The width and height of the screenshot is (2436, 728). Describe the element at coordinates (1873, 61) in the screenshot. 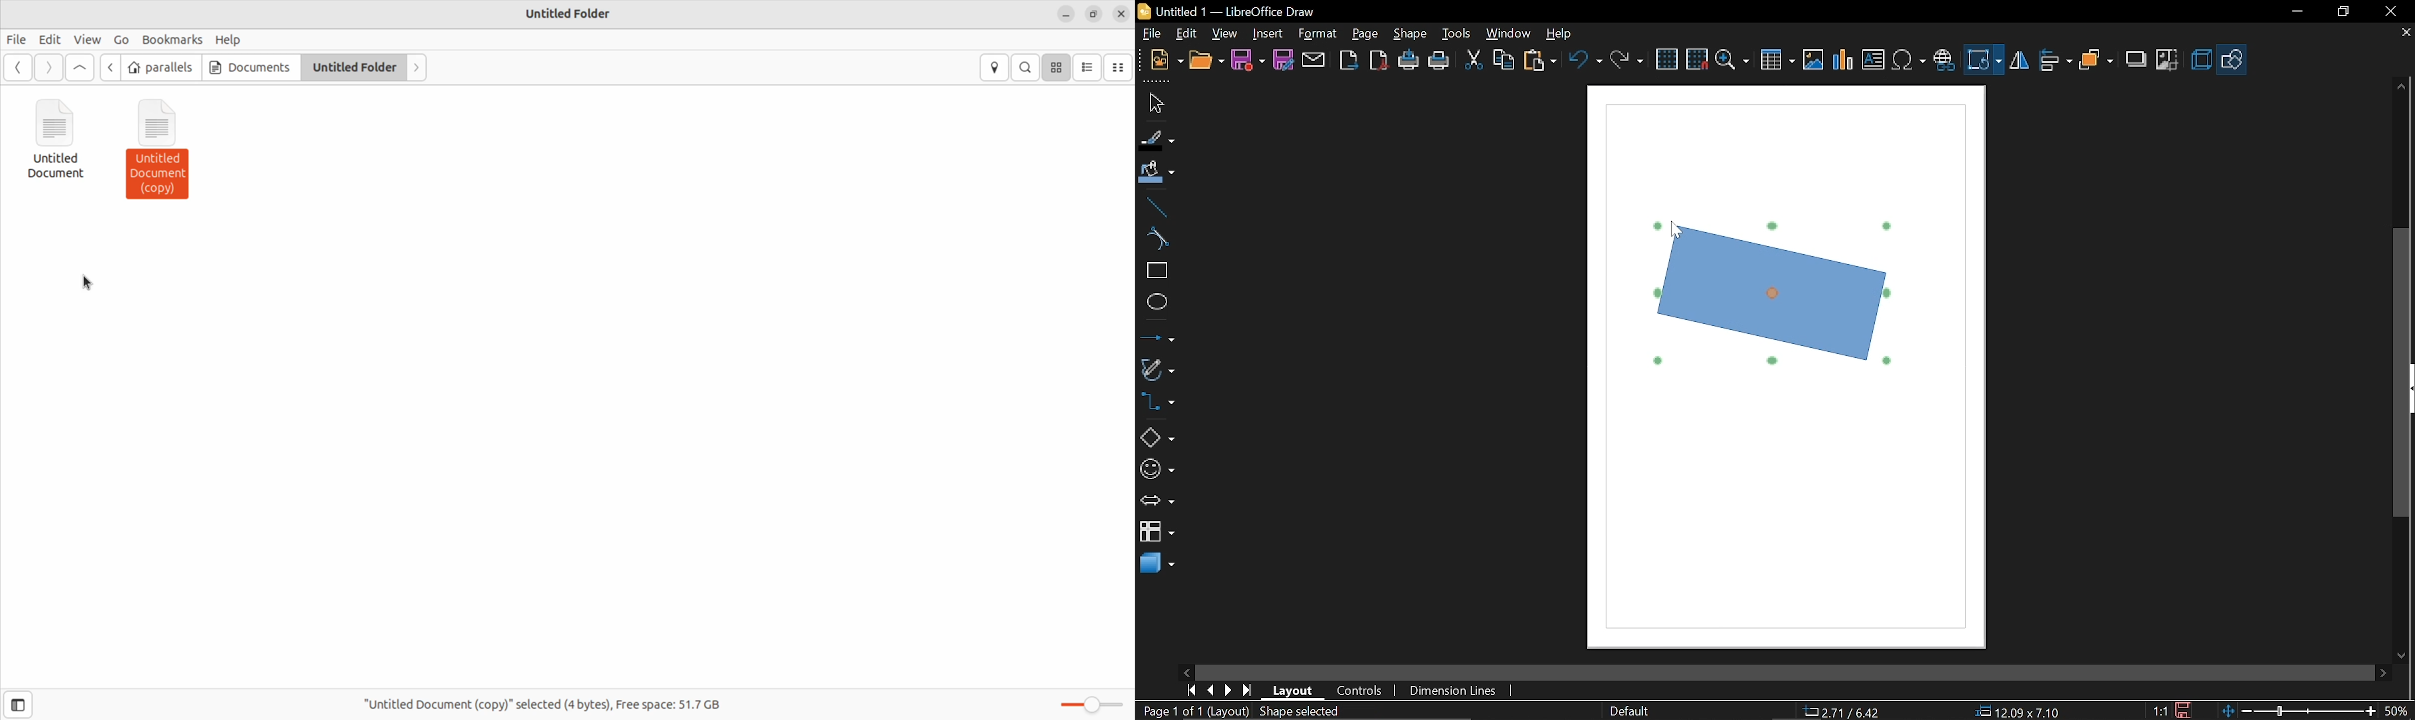

I see `insert text` at that location.